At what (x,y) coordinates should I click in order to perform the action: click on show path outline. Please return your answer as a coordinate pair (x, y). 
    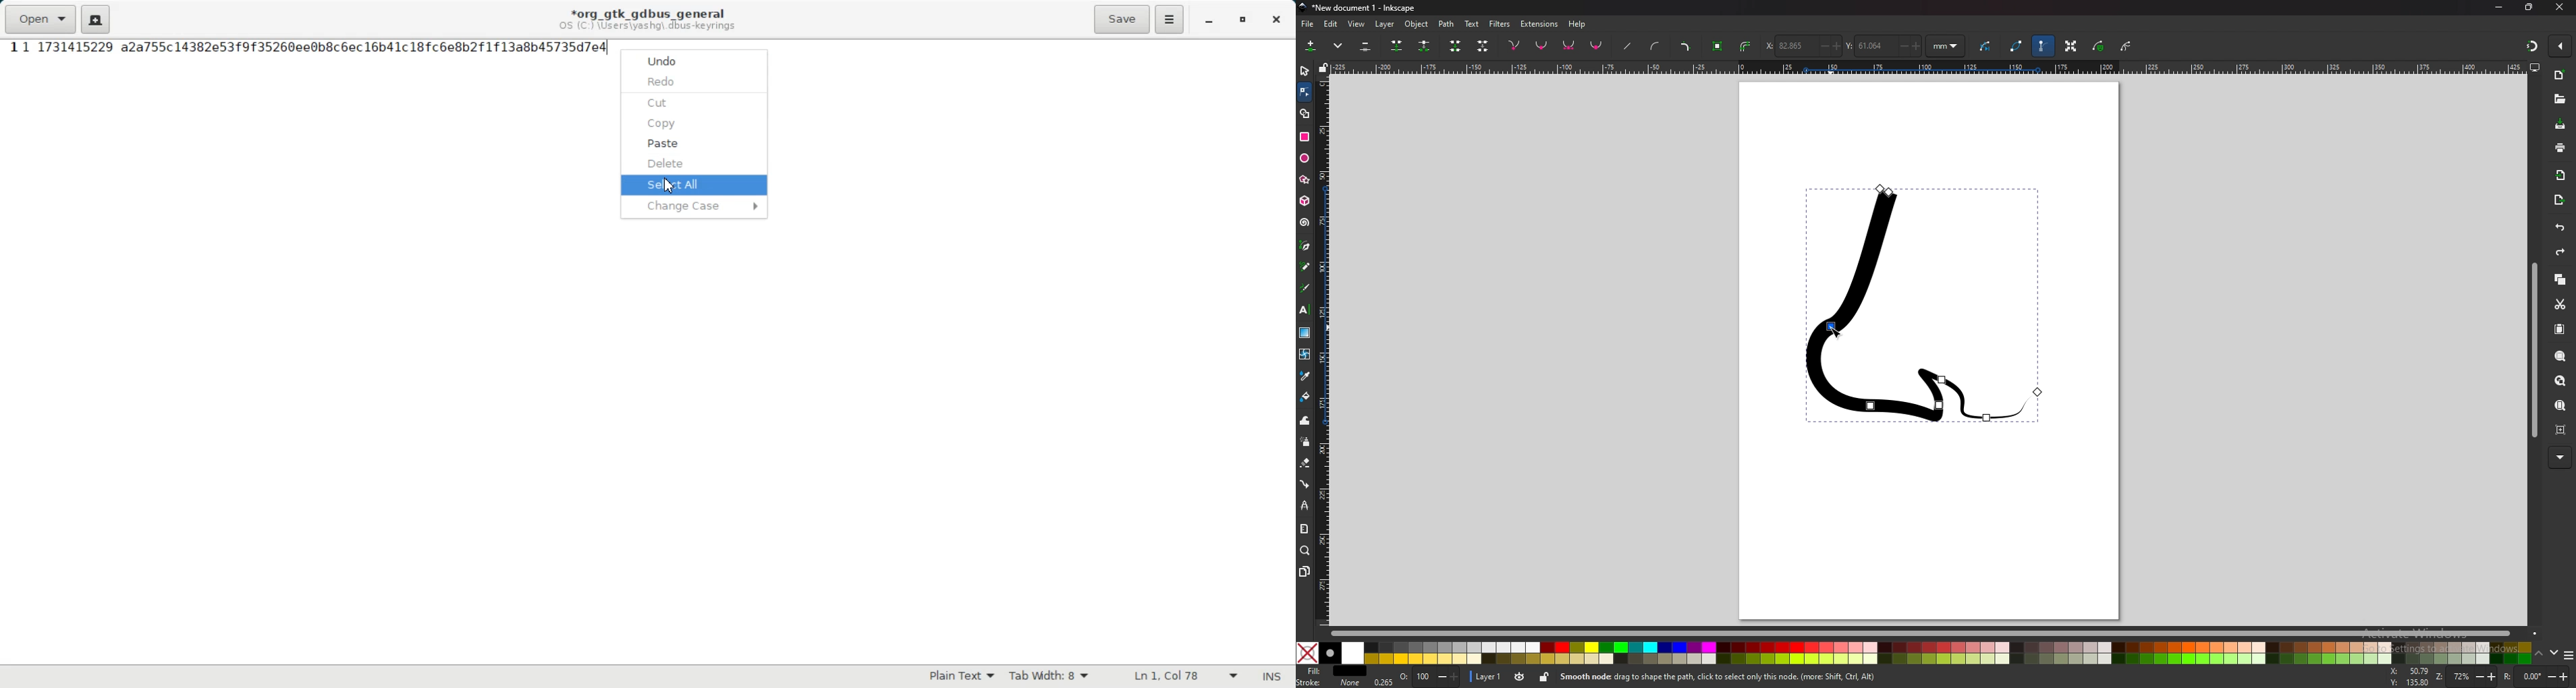
    Looking at the image, I should click on (2017, 46).